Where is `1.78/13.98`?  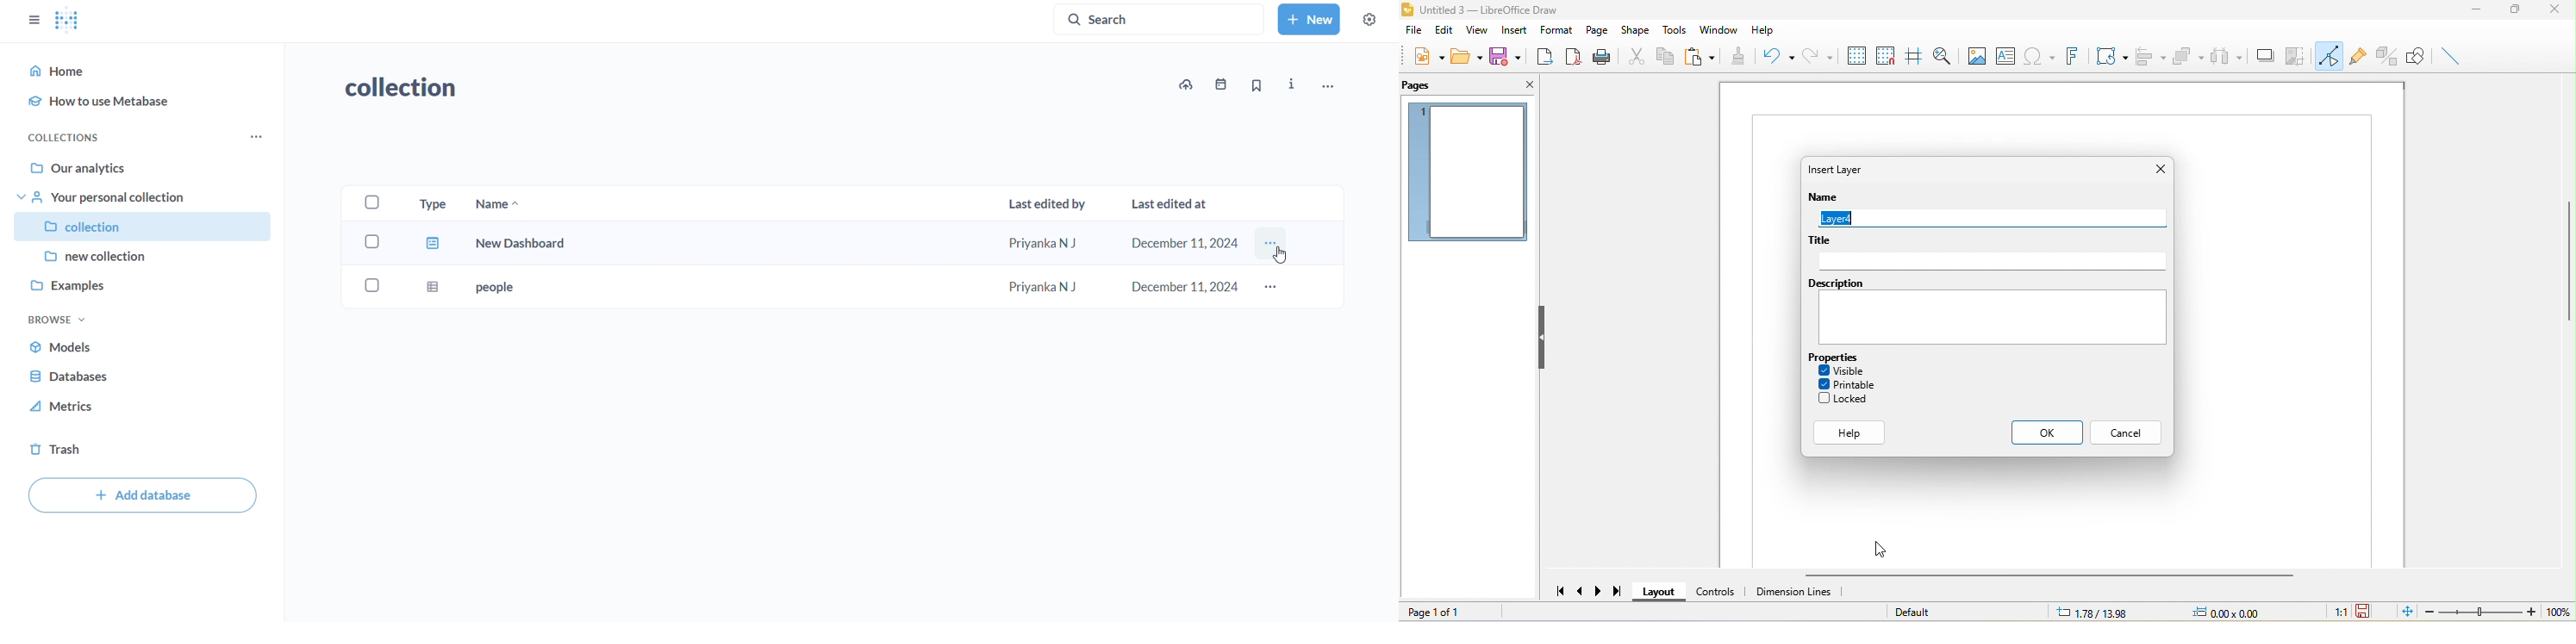 1.78/13.98 is located at coordinates (2091, 612).